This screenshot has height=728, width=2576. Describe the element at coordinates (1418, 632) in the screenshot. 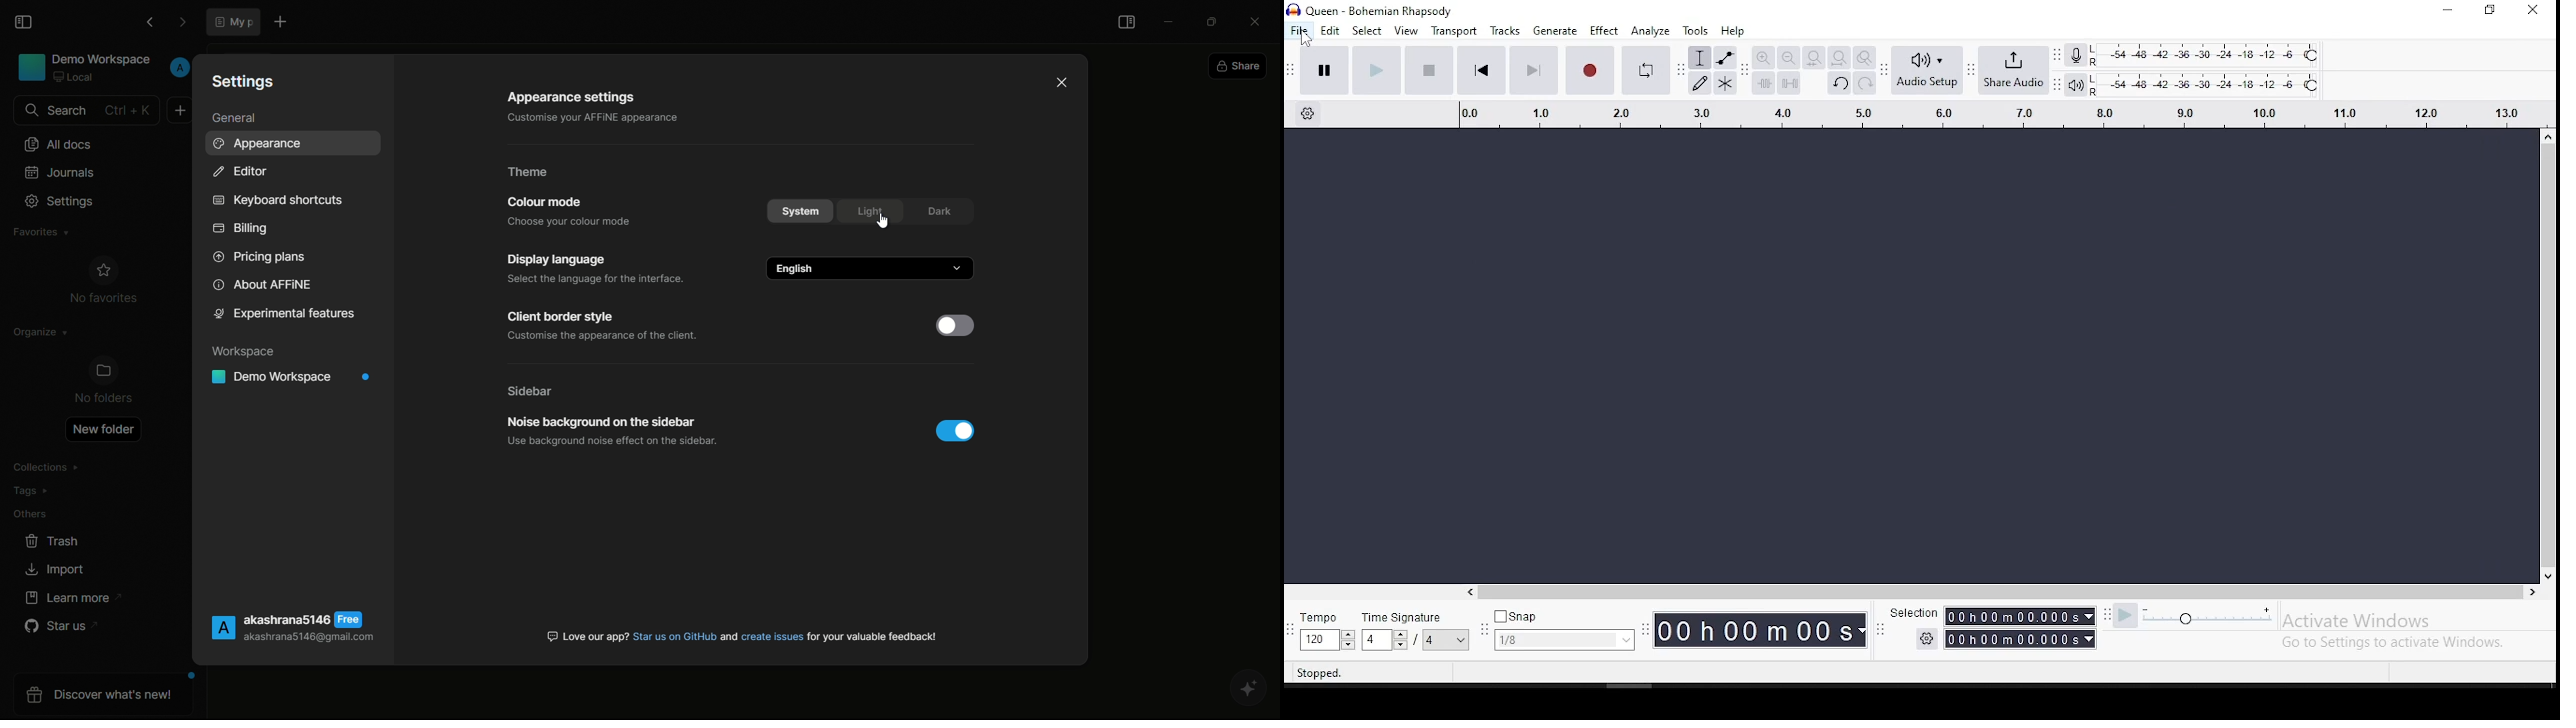

I see `time signature` at that location.